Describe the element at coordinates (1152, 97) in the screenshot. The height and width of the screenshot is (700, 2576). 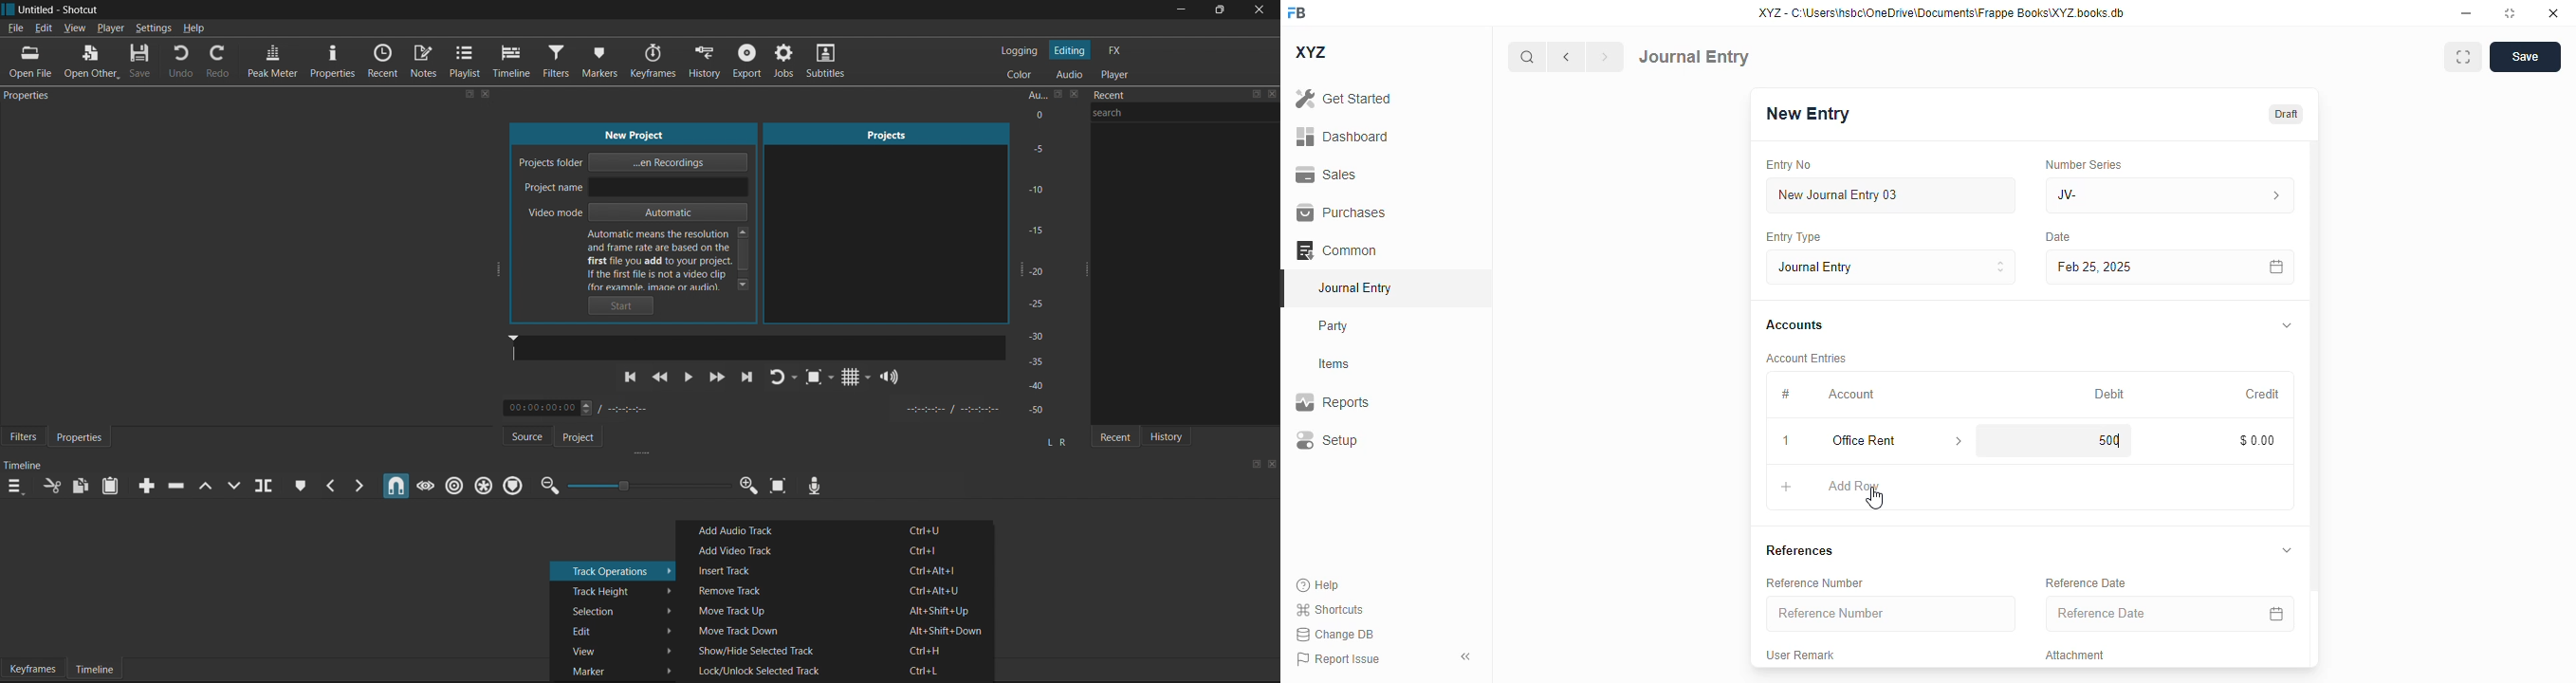
I see `recent` at that location.